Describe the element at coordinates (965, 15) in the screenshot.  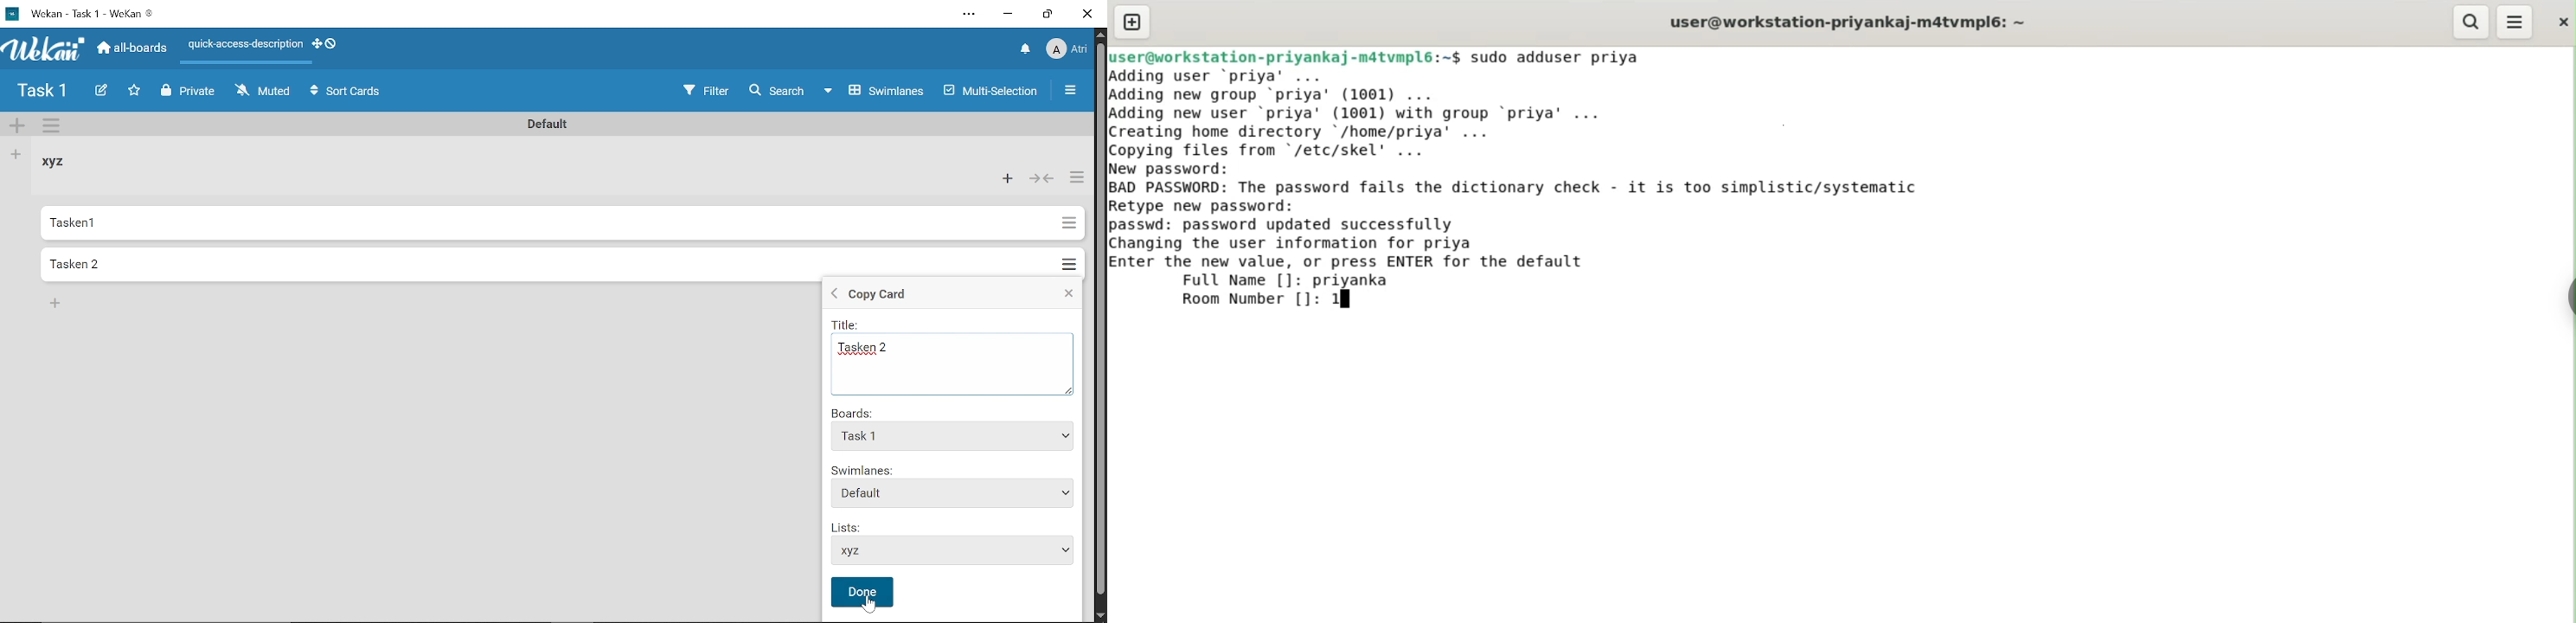
I see `Settings and more` at that location.